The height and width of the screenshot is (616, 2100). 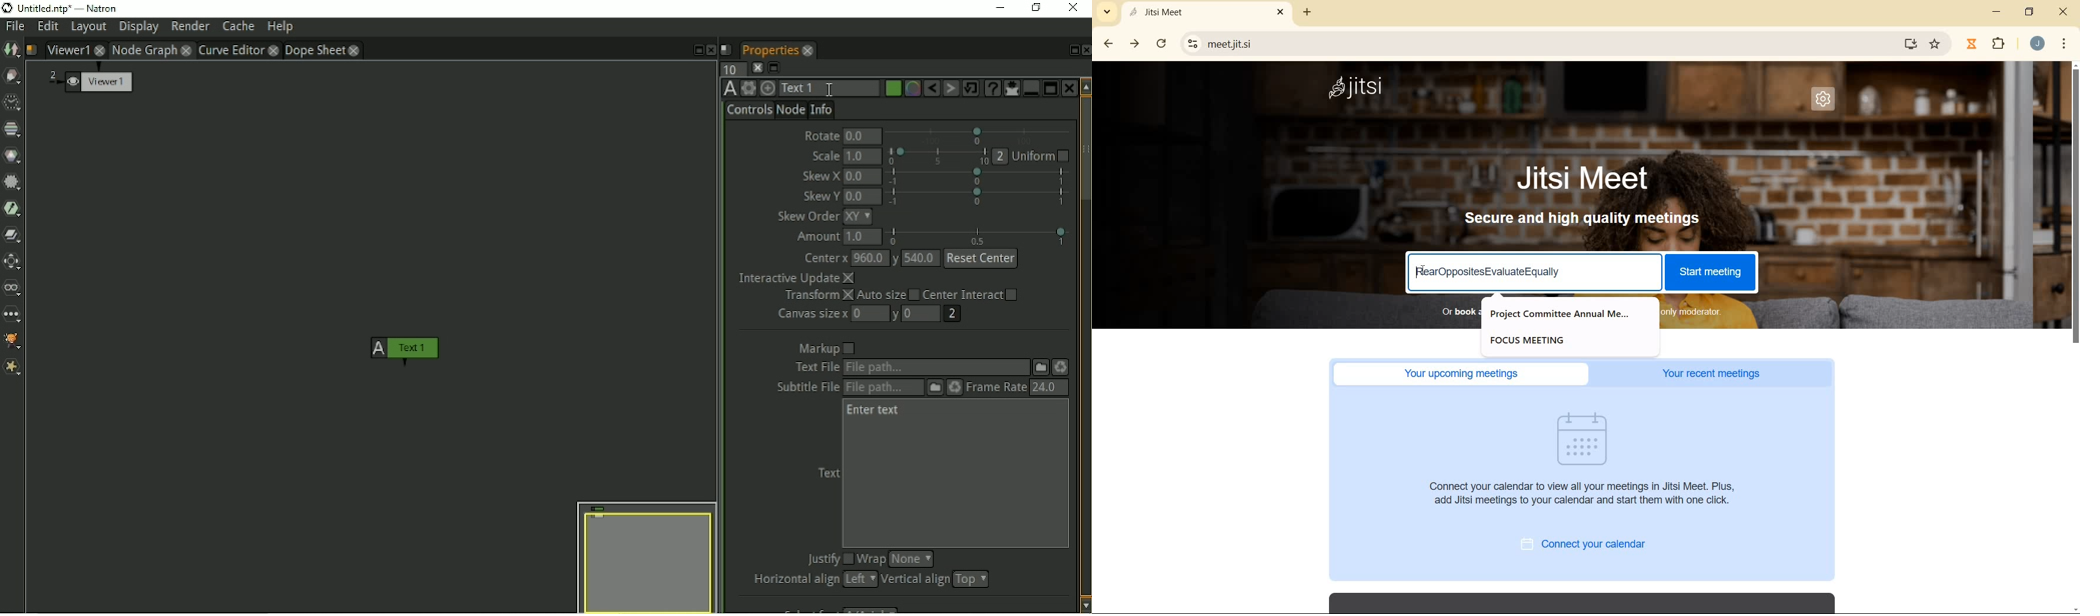 What do you see at coordinates (1544, 44) in the screenshot?
I see `meetjitsi` at bounding box center [1544, 44].